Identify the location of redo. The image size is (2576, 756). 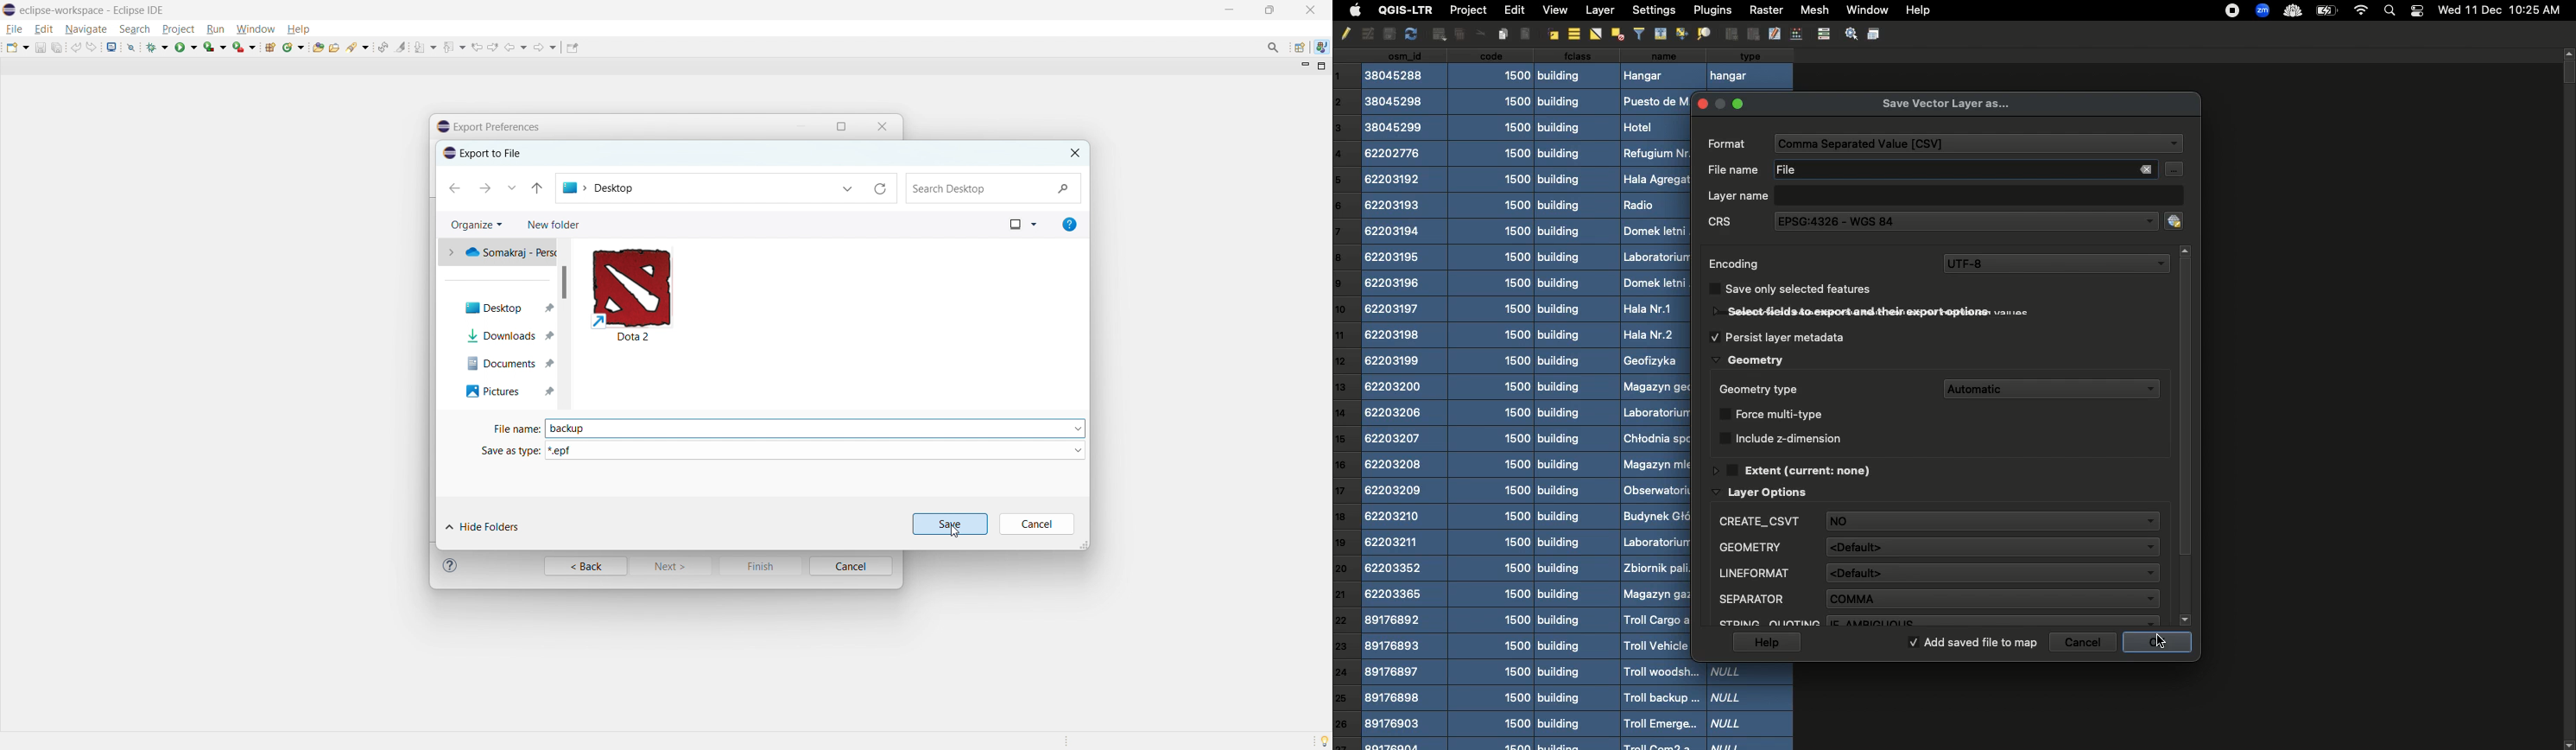
(92, 47).